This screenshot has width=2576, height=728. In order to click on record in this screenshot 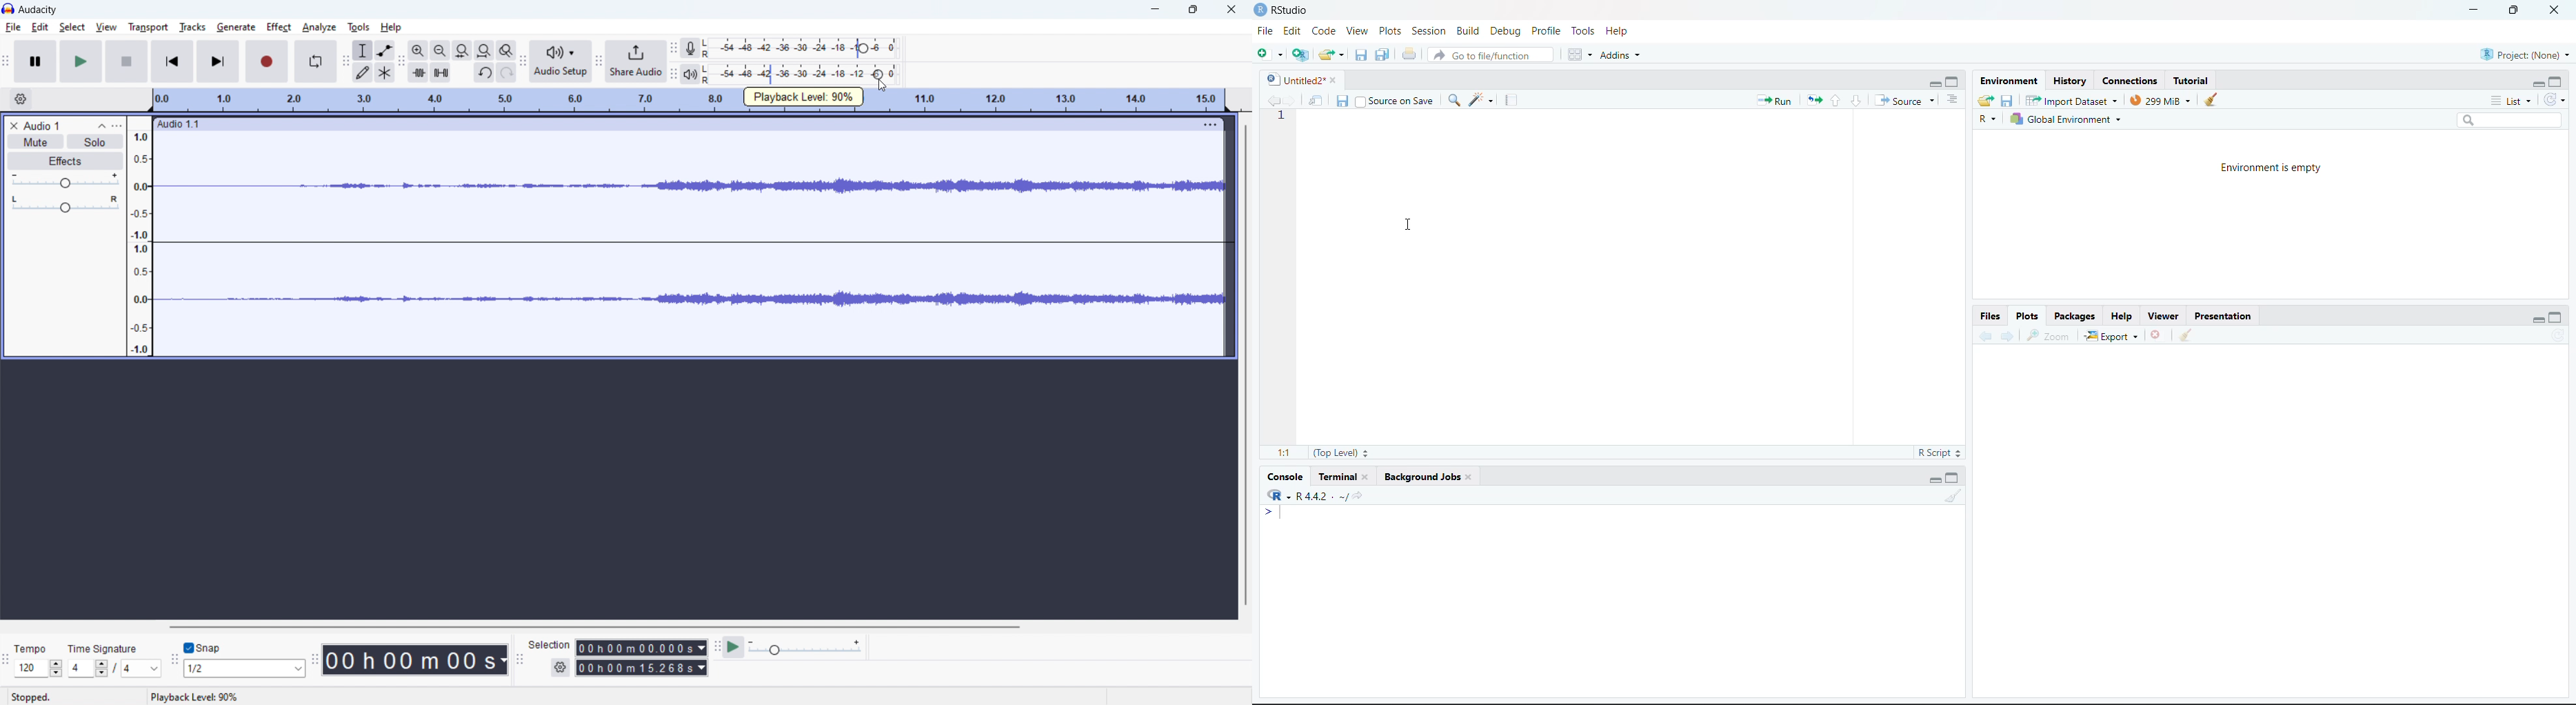, I will do `click(267, 62)`.